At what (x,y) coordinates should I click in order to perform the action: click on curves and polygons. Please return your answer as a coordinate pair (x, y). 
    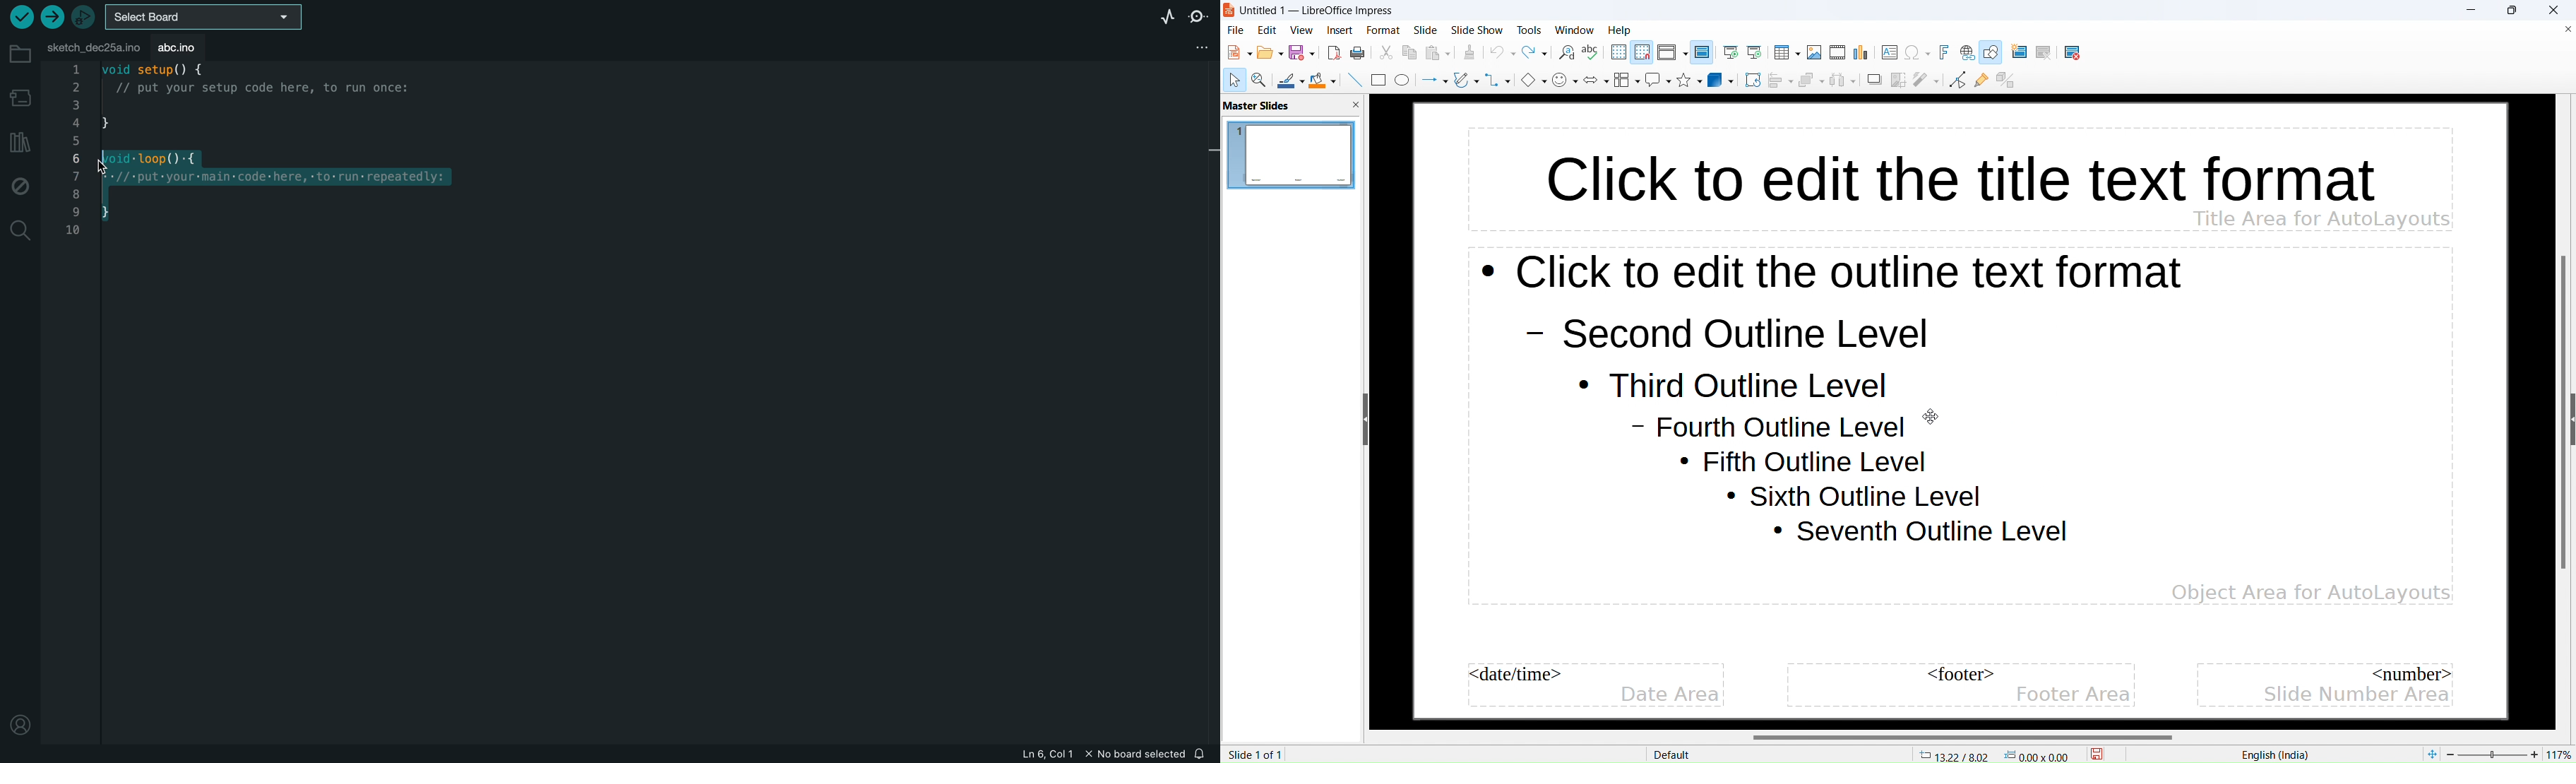
    Looking at the image, I should click on (1467, 80).